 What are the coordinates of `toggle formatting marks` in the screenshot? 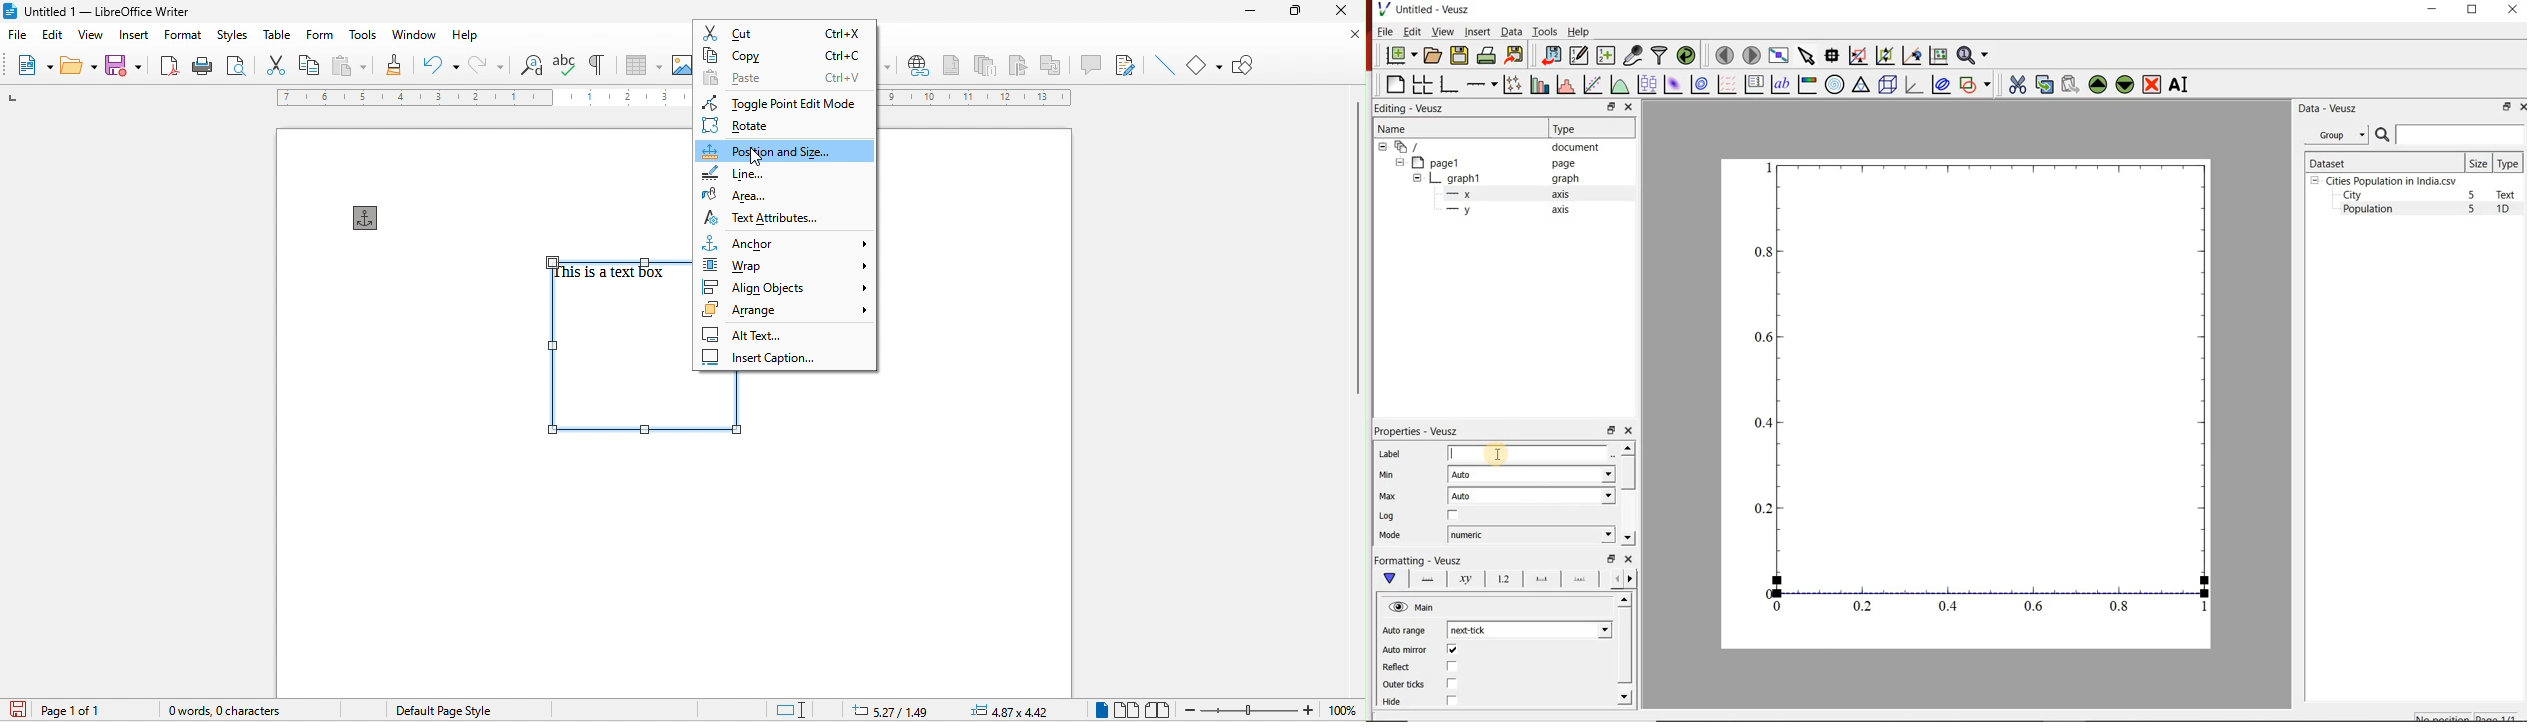 It's located at (600, 63).